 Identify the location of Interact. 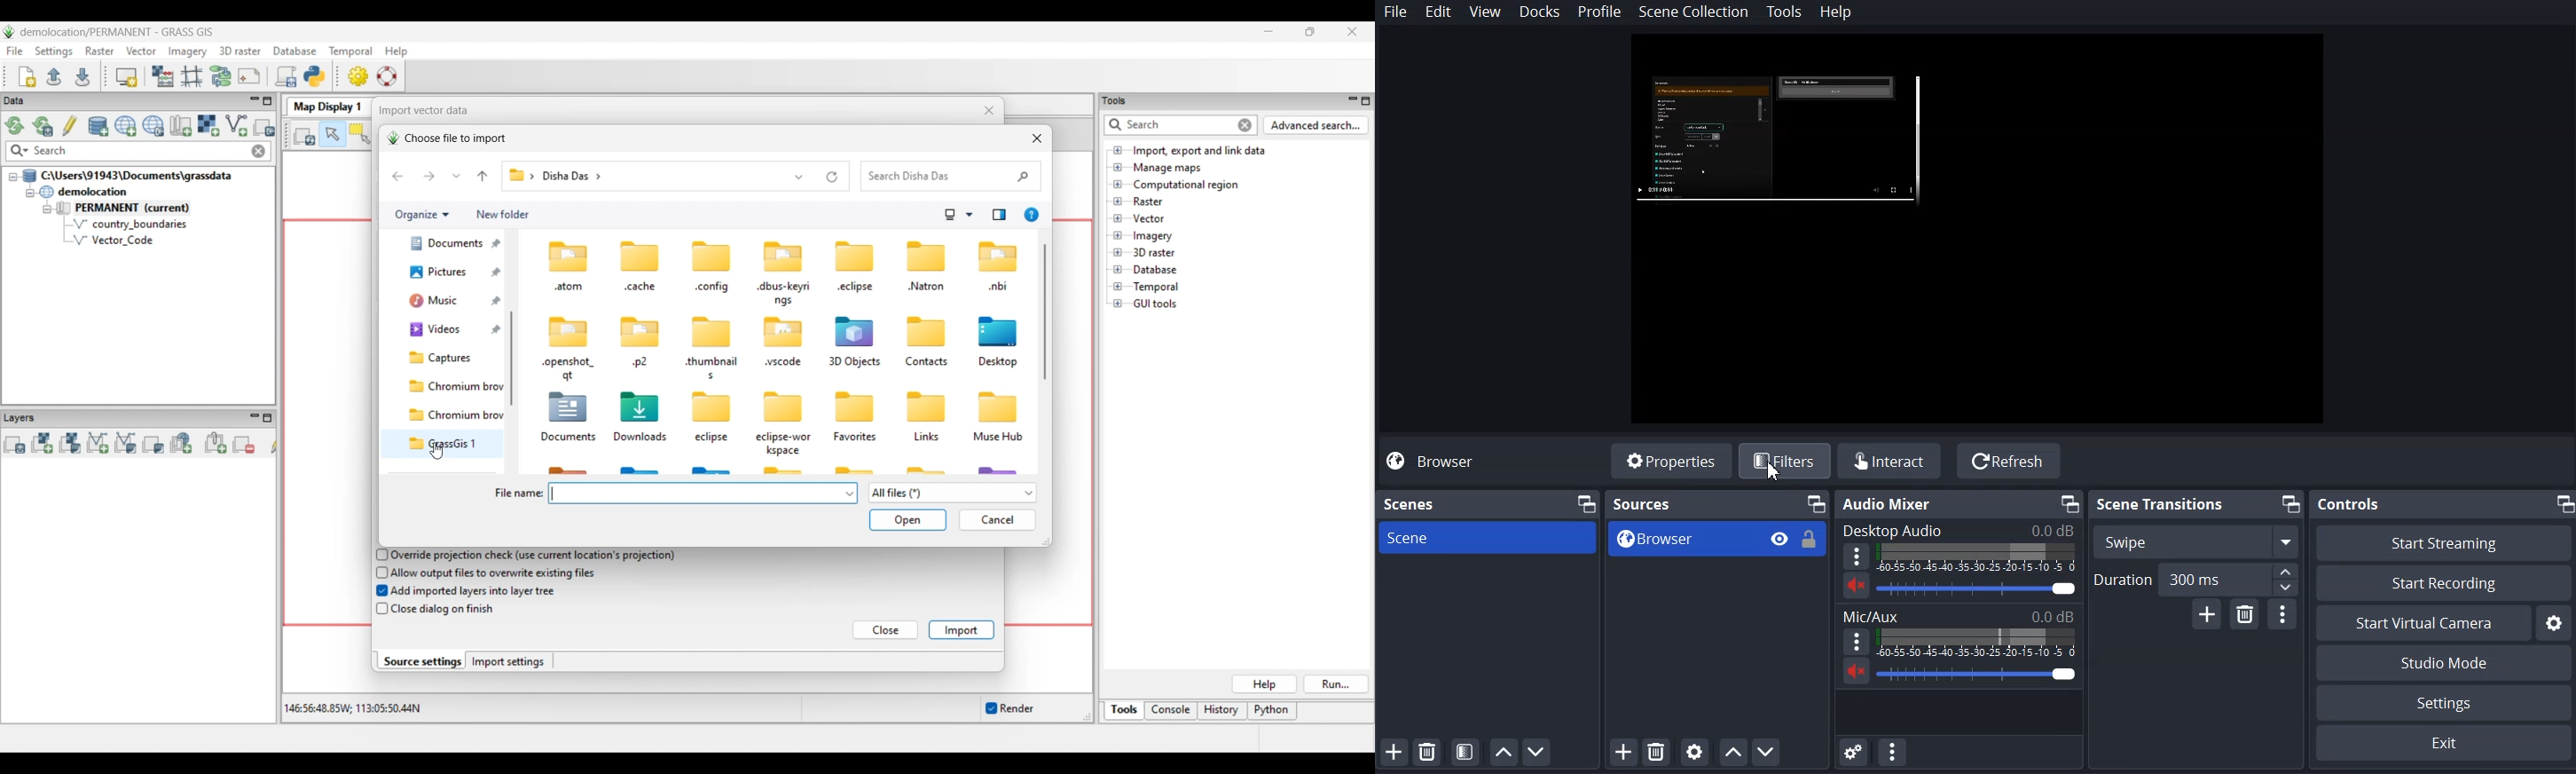
(1887, 460).